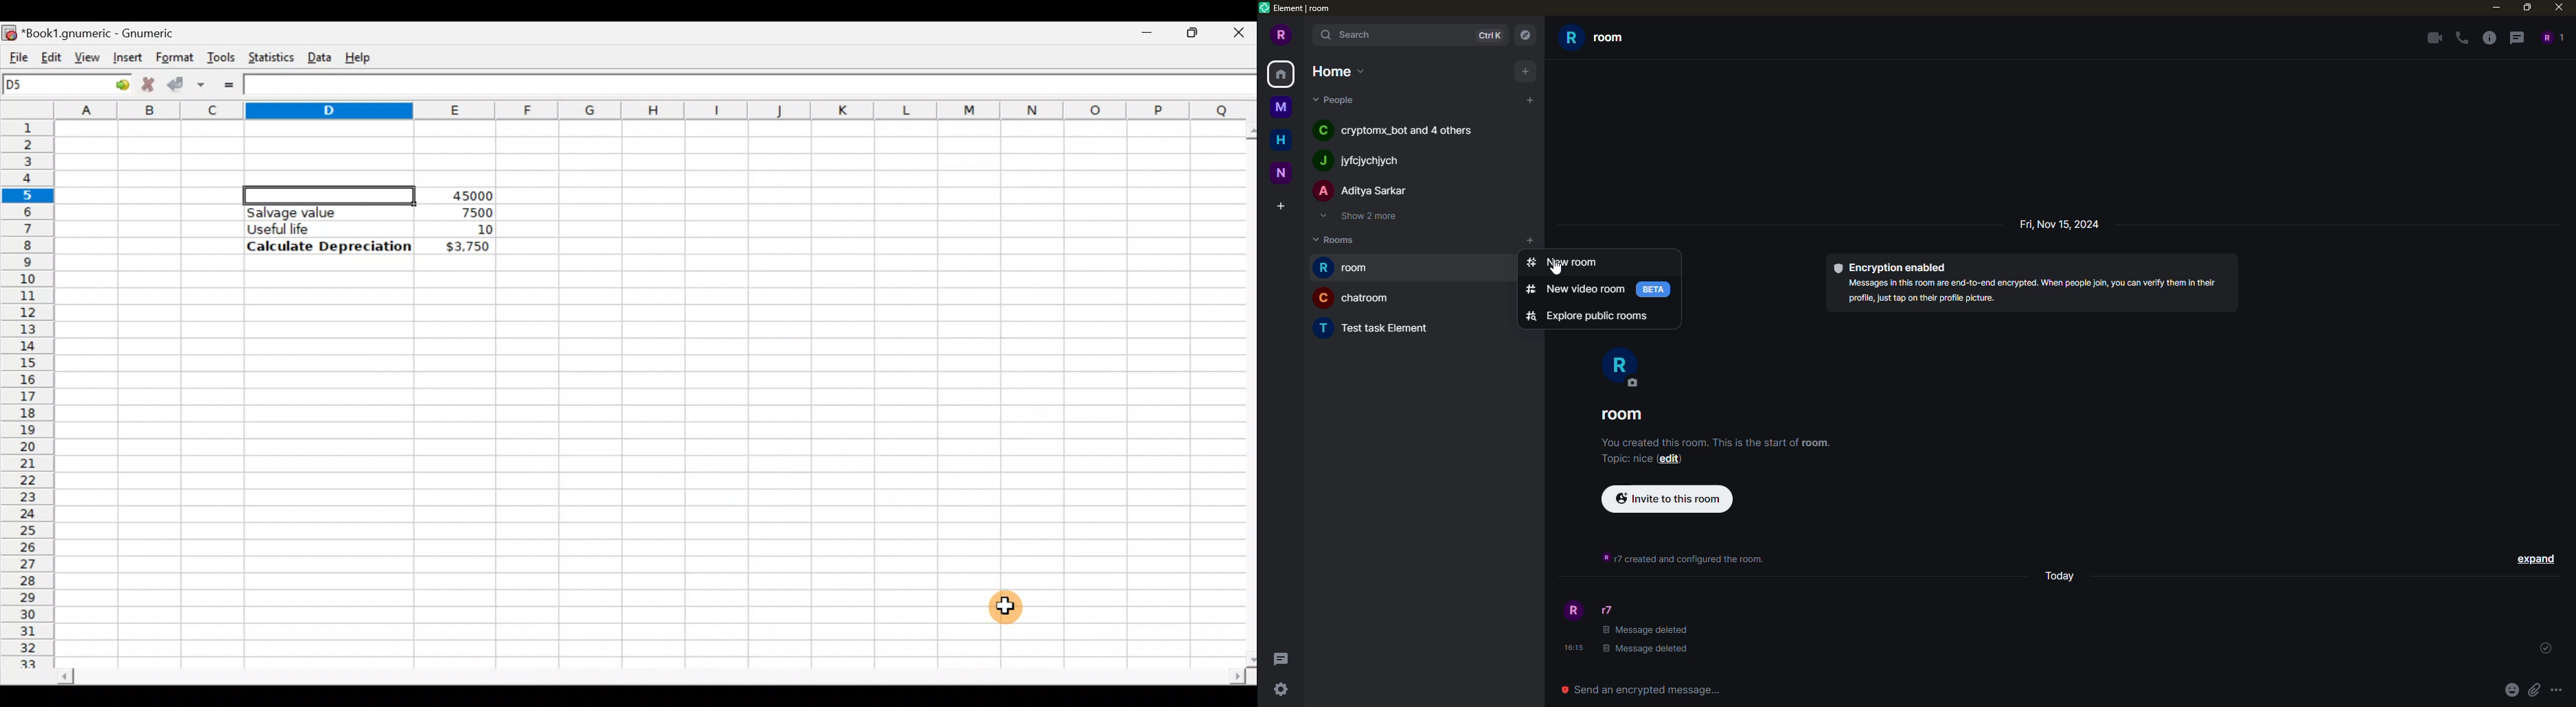 Image resolution: width=2576 pixels, height=728 pixels. What do you see at coordinates (1338, 71) in the screenshot?
I see `home` at bounding box center [1338, 71].